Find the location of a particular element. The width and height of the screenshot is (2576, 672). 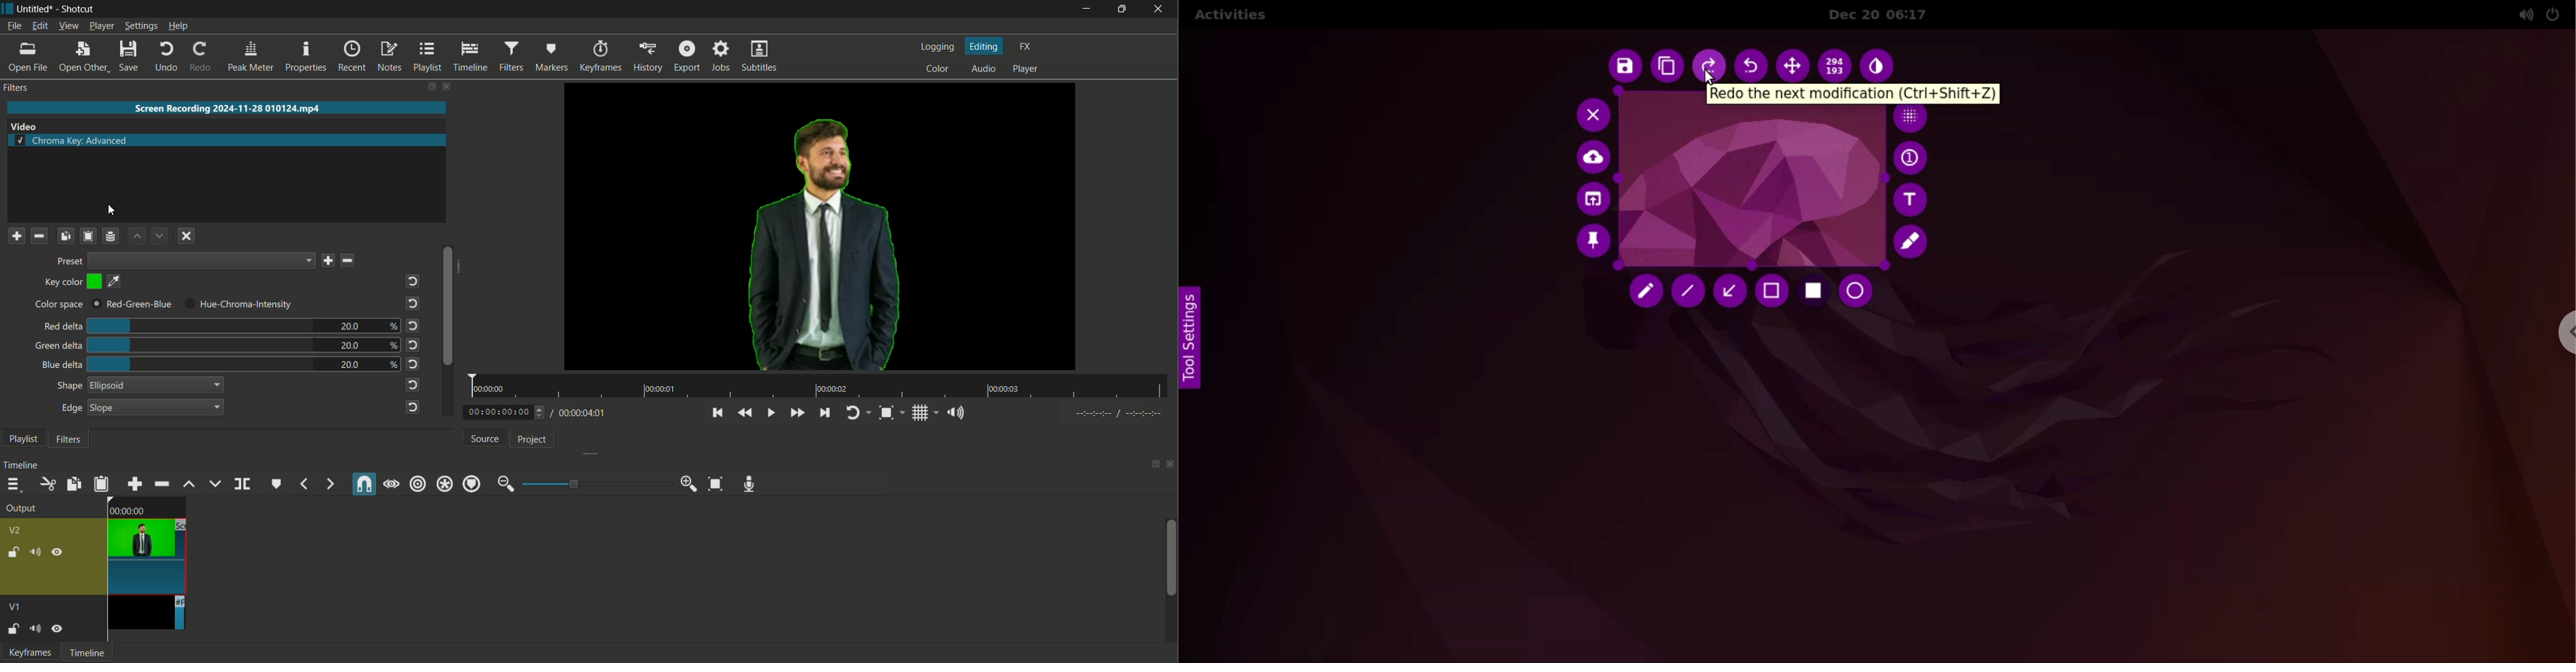

sound options is located at coordinates (2522, 15).